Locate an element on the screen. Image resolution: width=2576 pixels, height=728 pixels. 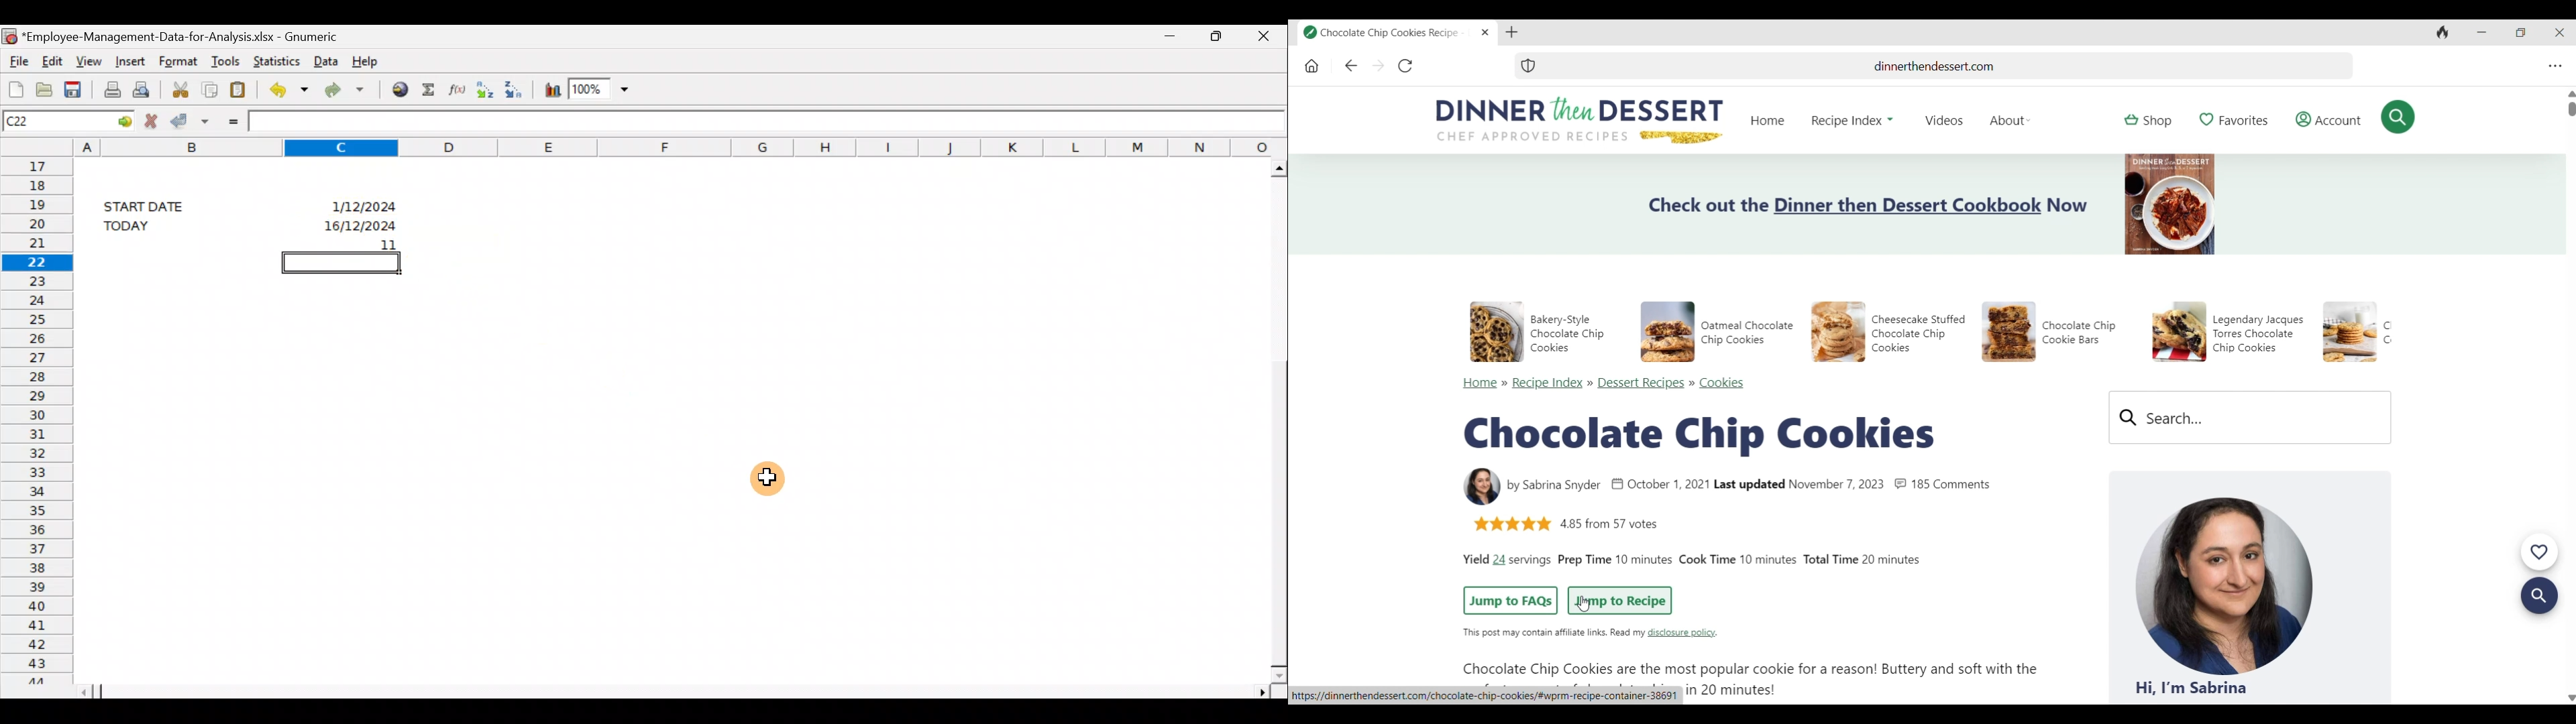
October 1, 2021 Last updated November 7, 2023 is located at coordinates (1757, 485).